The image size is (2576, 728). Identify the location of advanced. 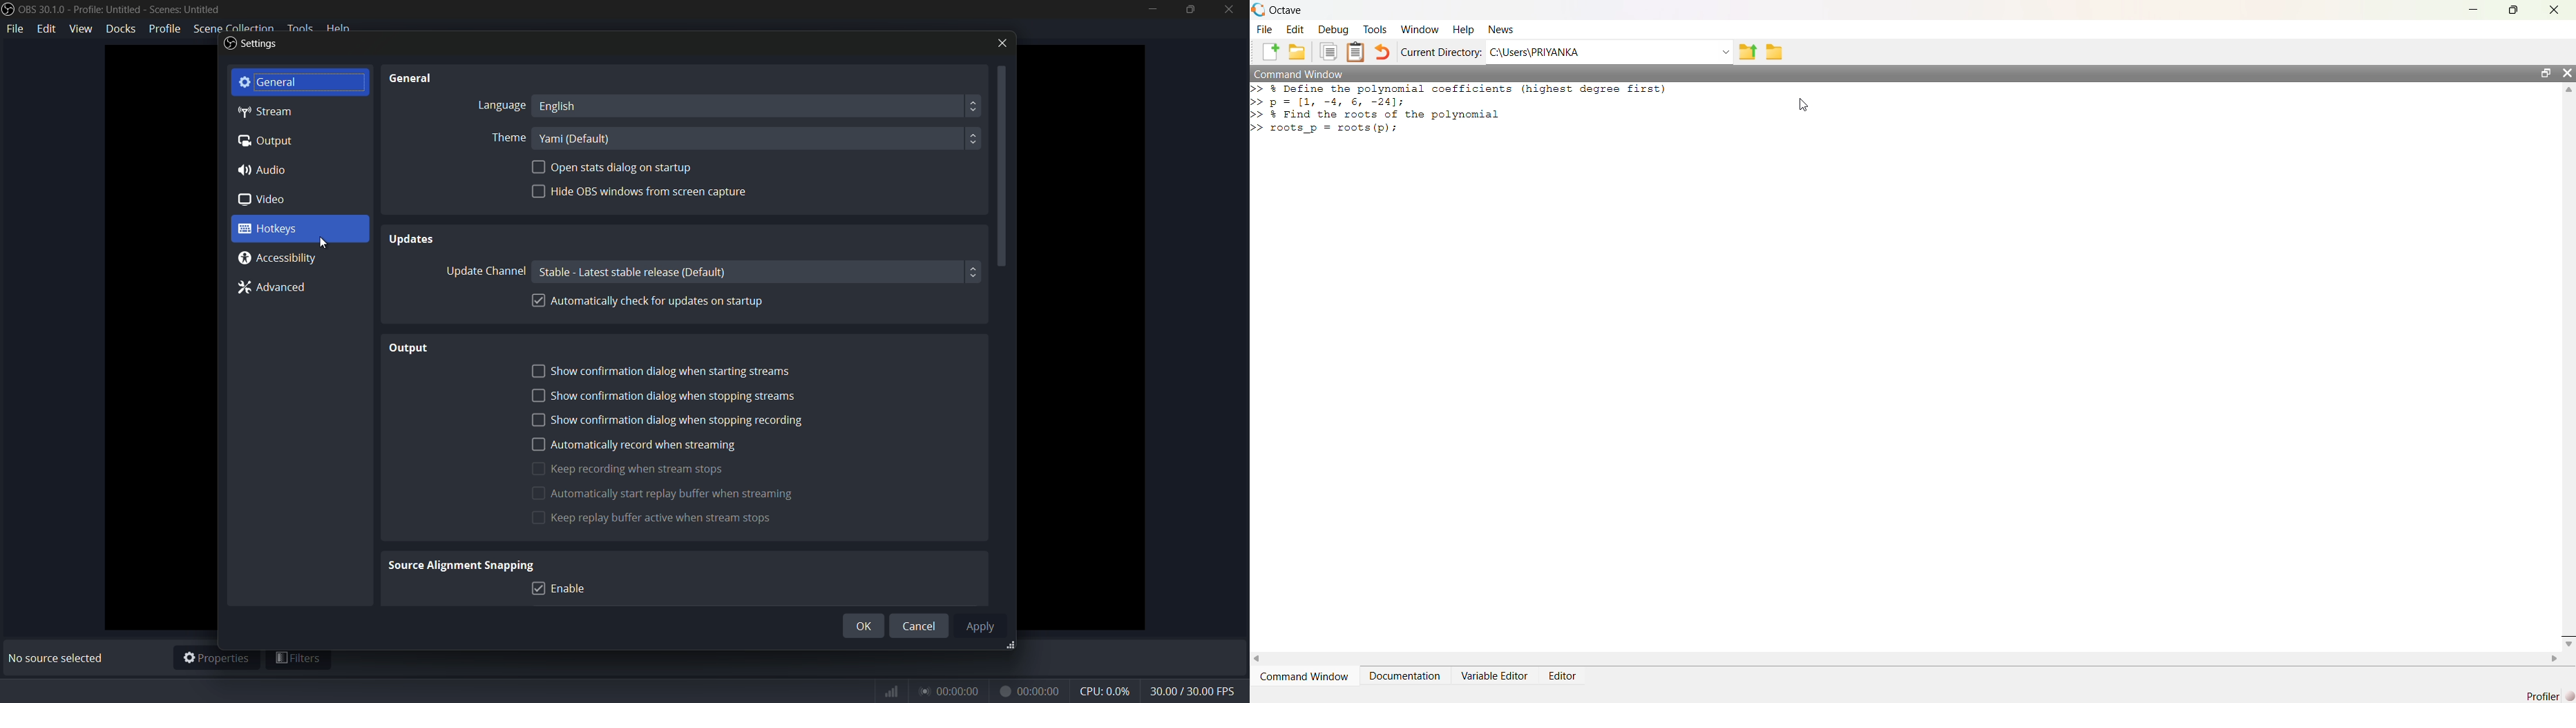
(271, 288).